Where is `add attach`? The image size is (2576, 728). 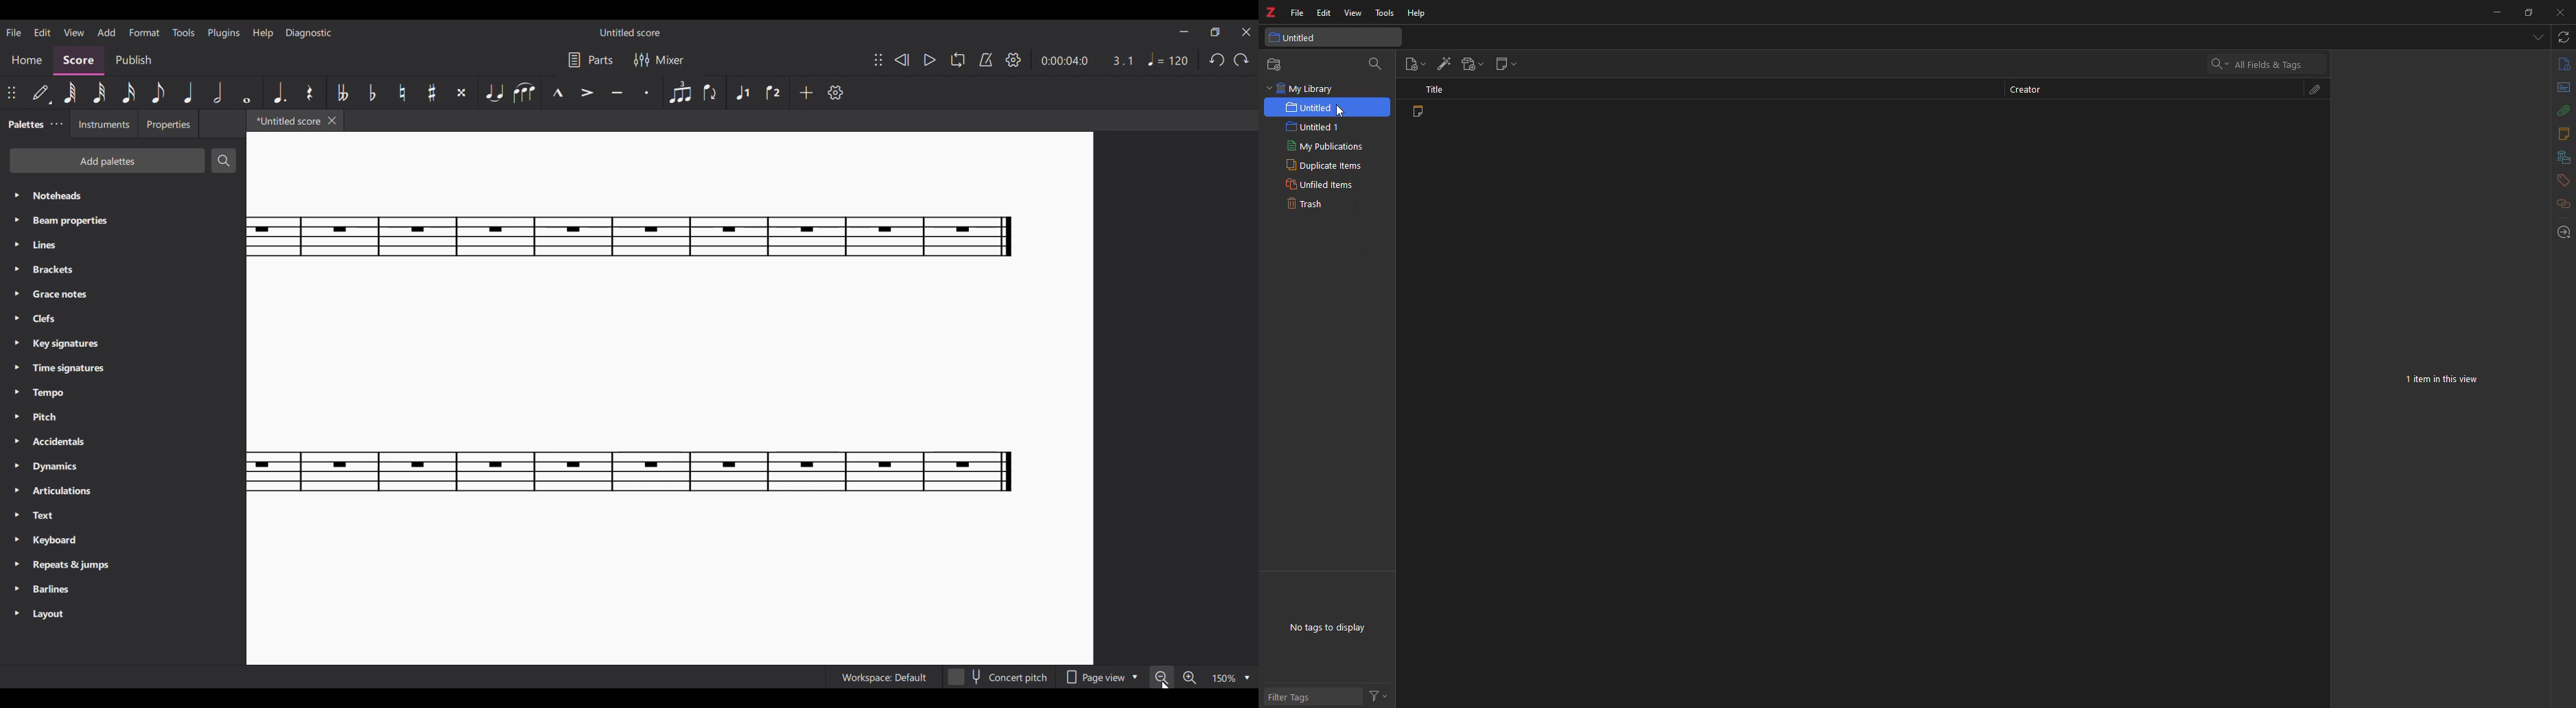
add attach is located at coordinates (1474, 64).